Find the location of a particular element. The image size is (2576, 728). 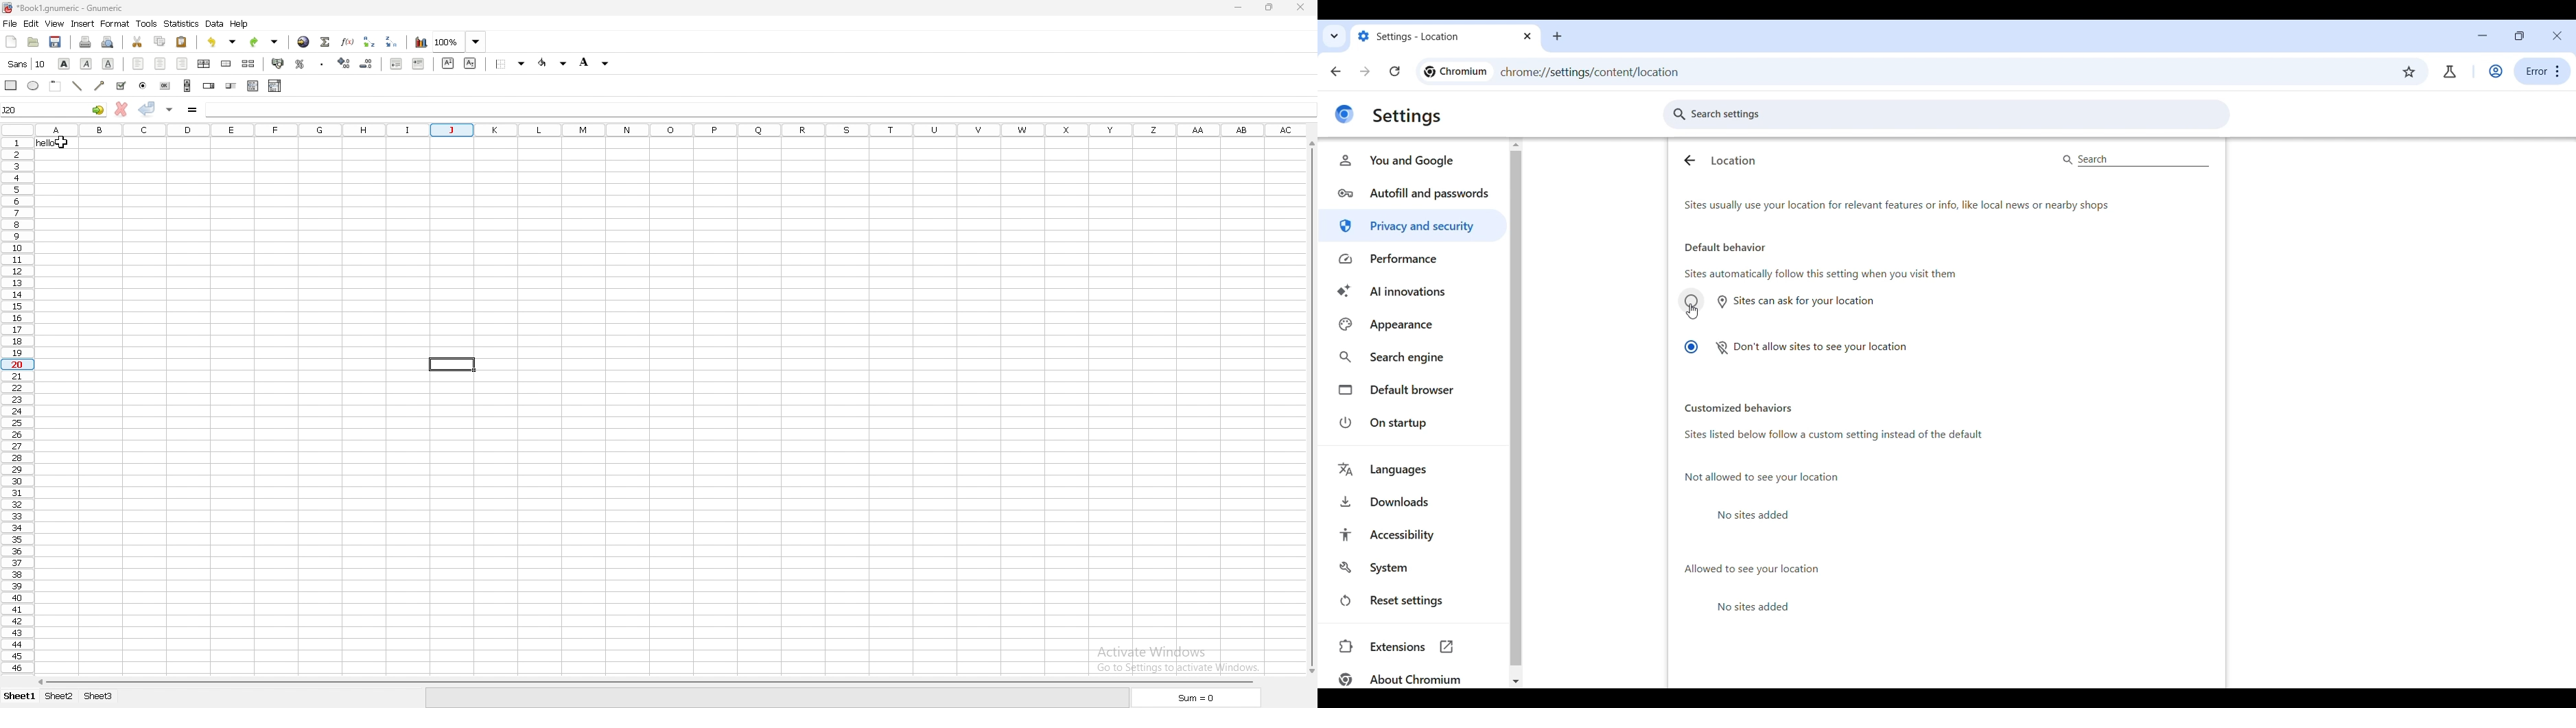

sheet 2 is located at coordinates (59, 697).